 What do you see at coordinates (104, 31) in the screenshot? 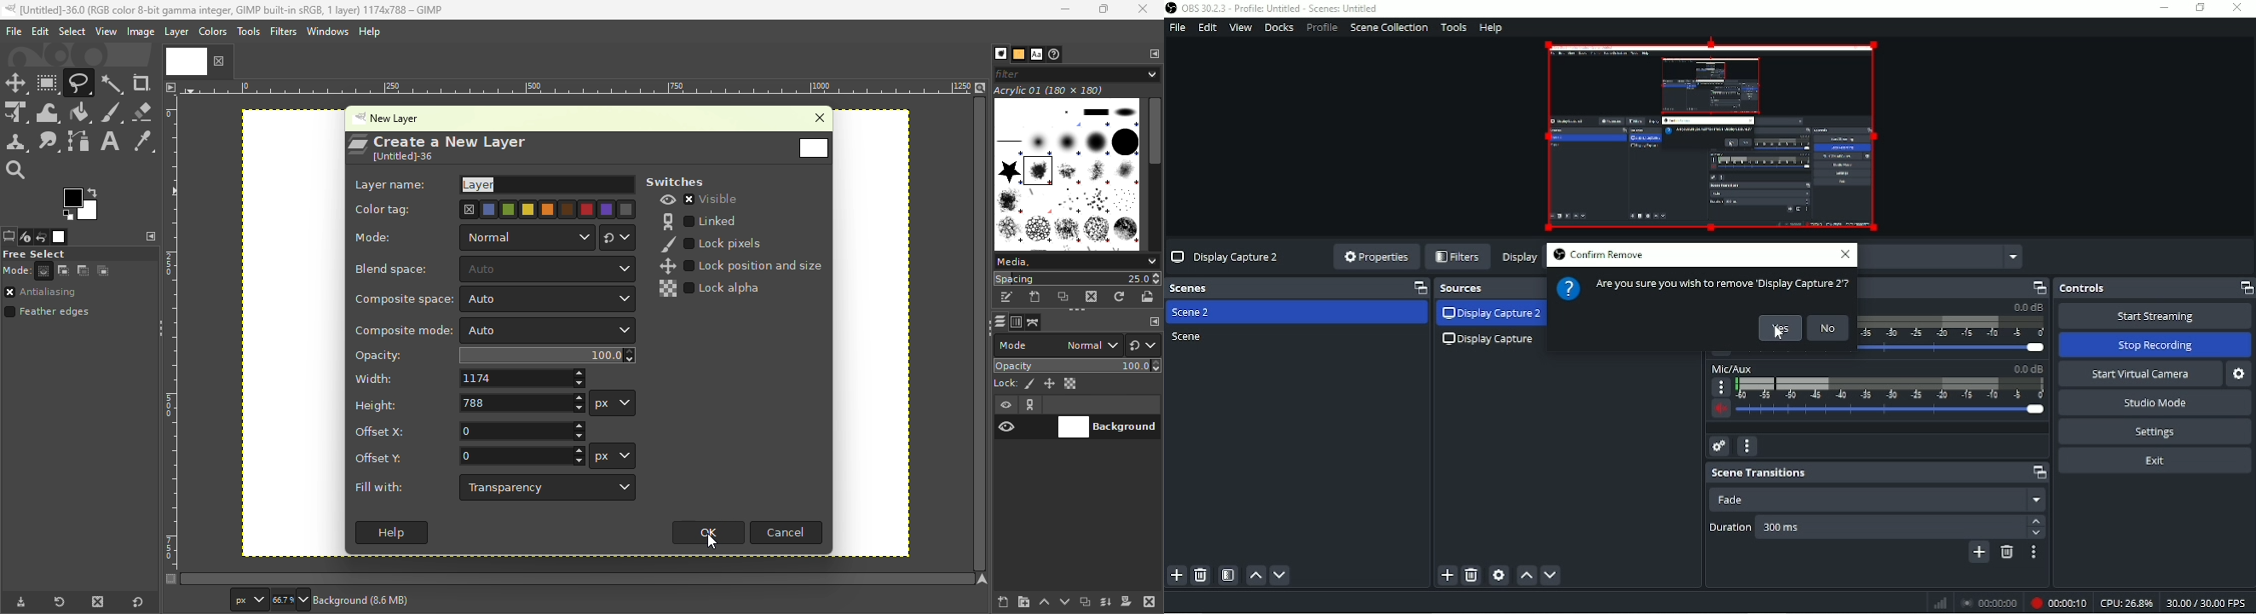
I see `View` at bounding box center [104, 31].